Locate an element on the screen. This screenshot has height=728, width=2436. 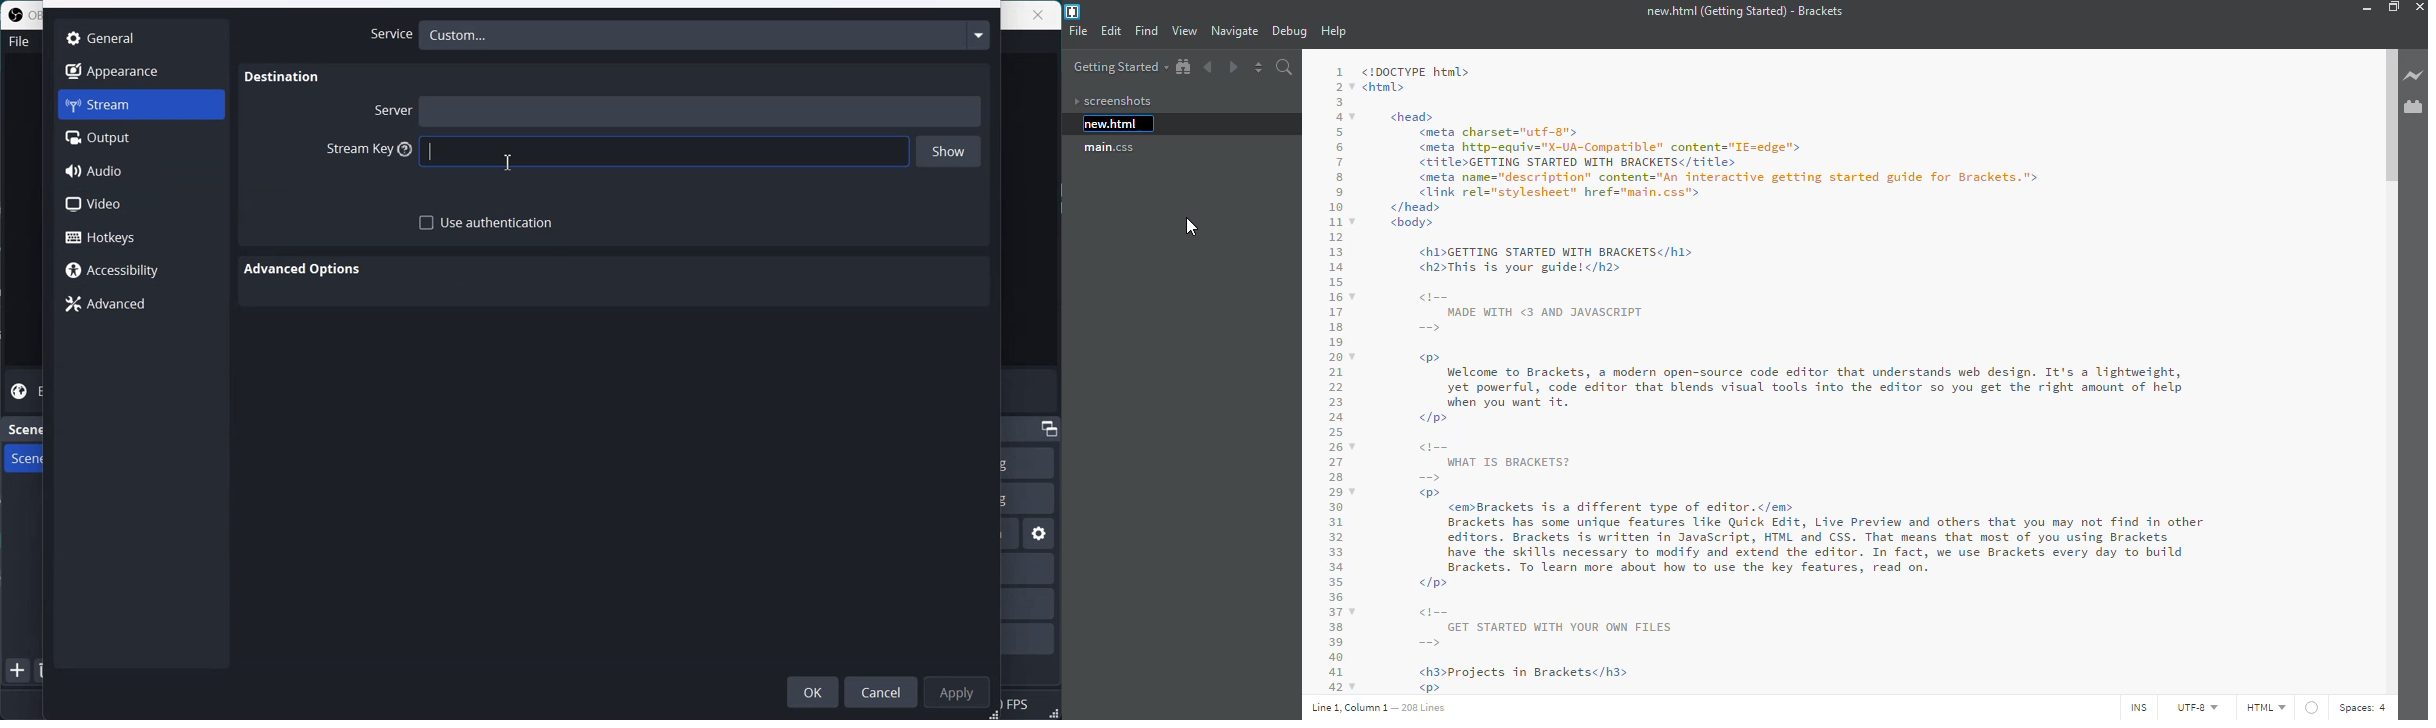
maximize is located at coordinates (2394, 7).